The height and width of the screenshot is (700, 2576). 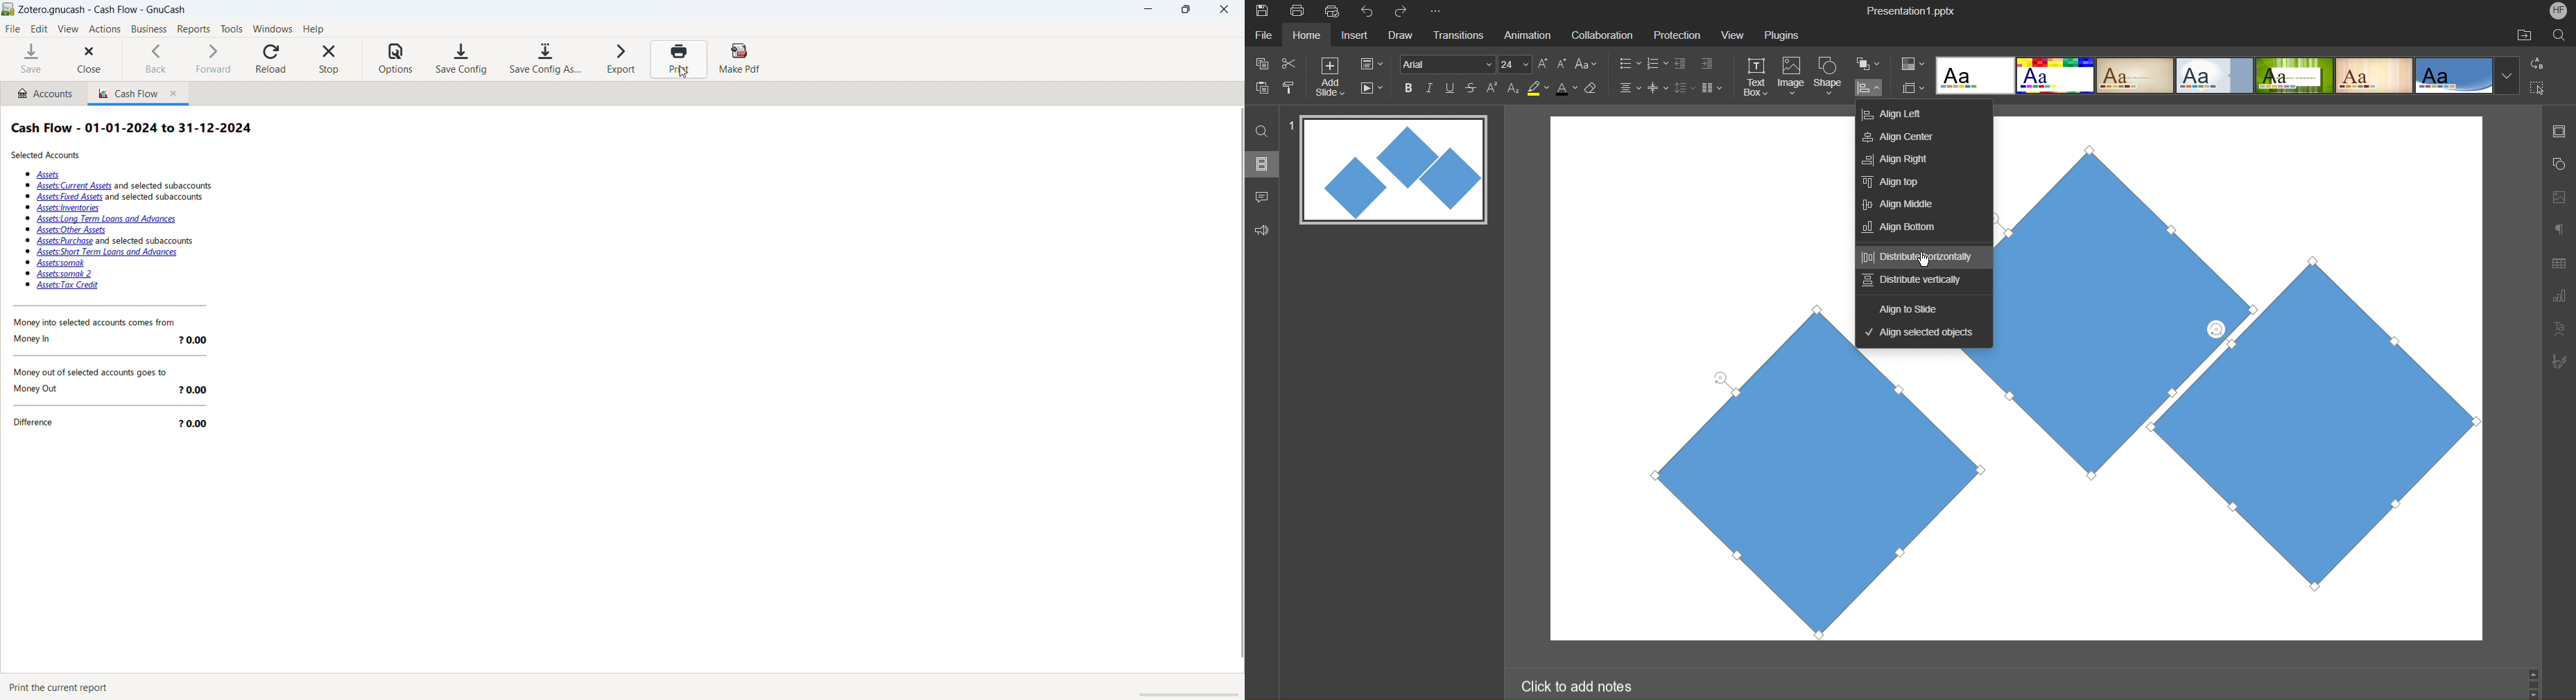 What do you see at coordinates (1261, 12) in the screenshot?
I see `Save` at bounding box center [1261, 12].